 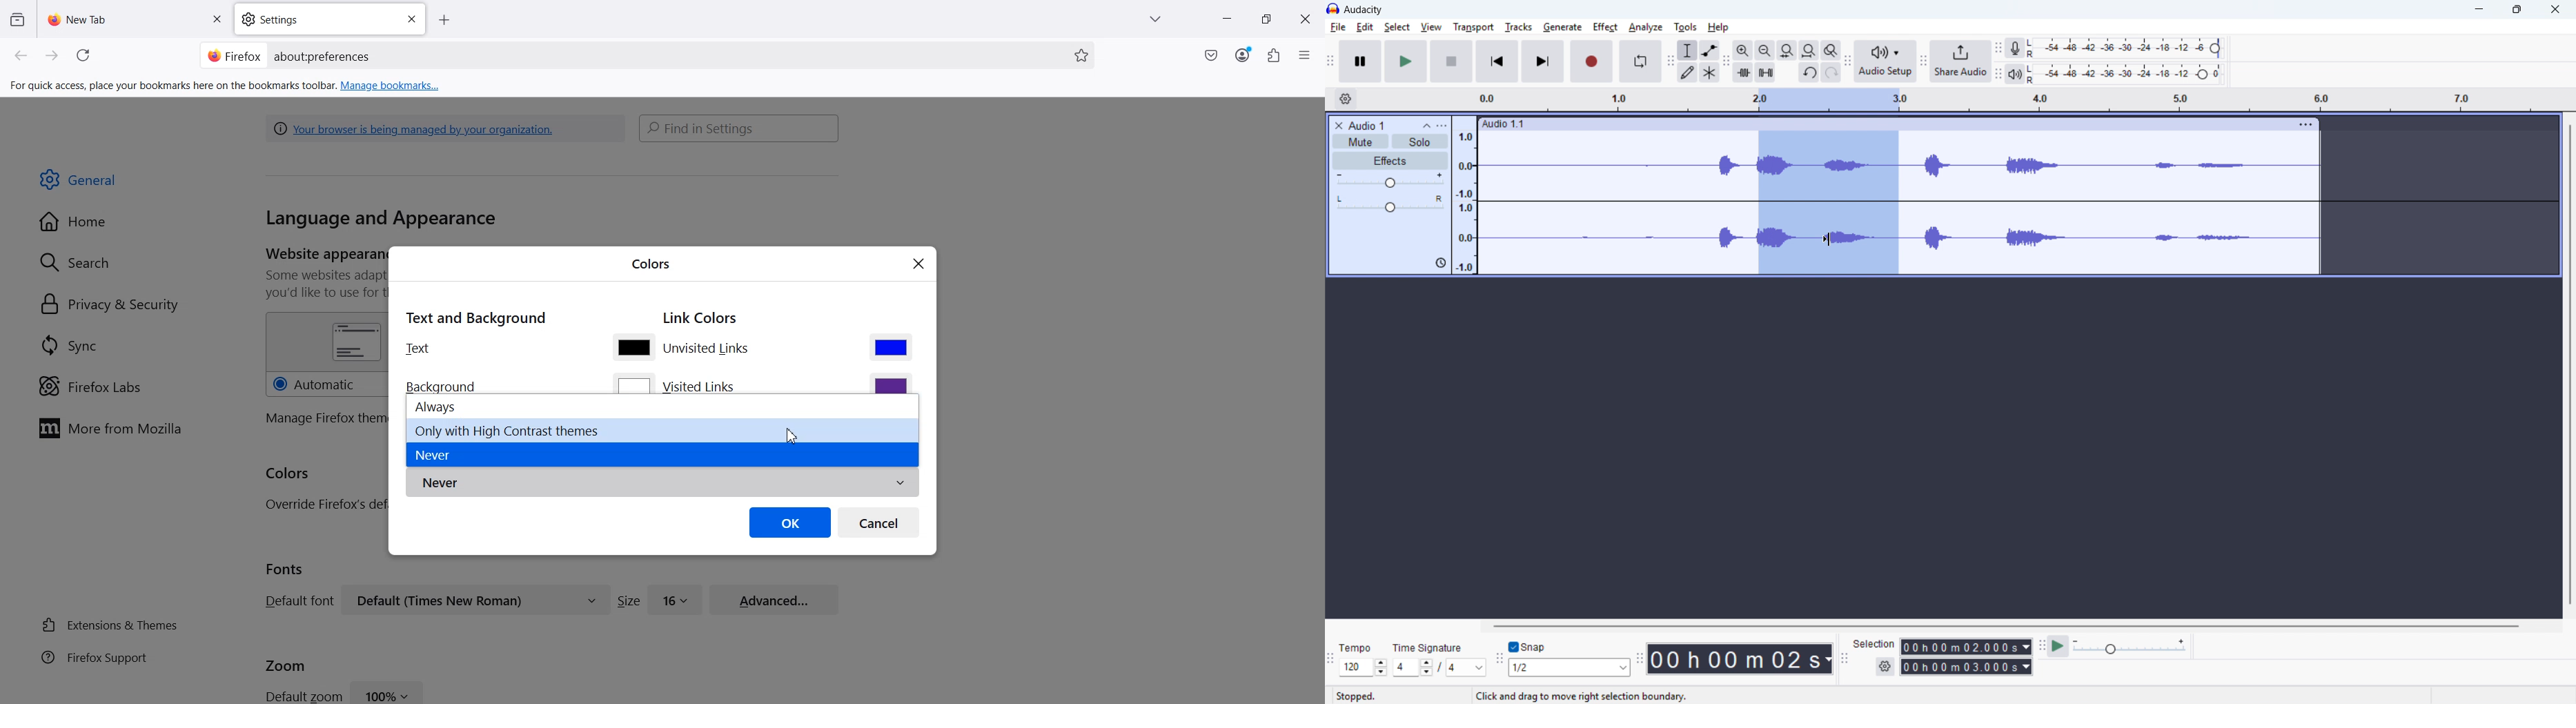 I want to click on Refresh, so click(x=86, y=56).